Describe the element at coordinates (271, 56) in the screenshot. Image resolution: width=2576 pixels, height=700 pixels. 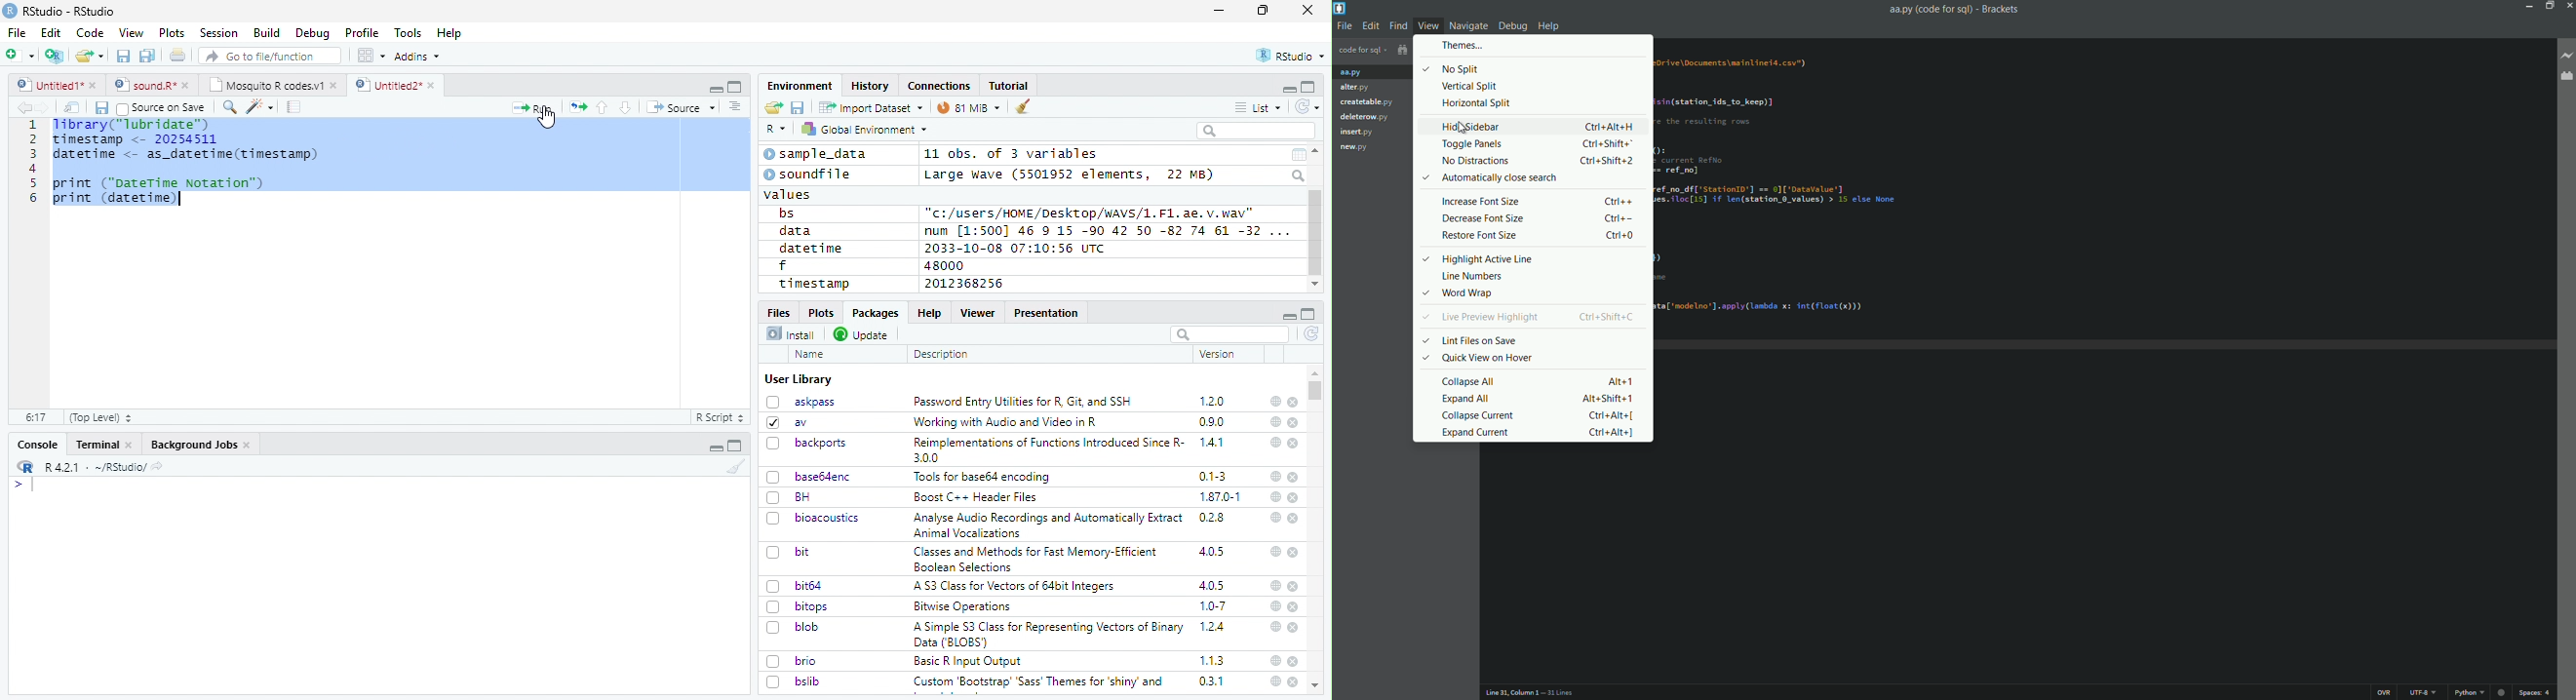
I see `Go to file/function` at that location.